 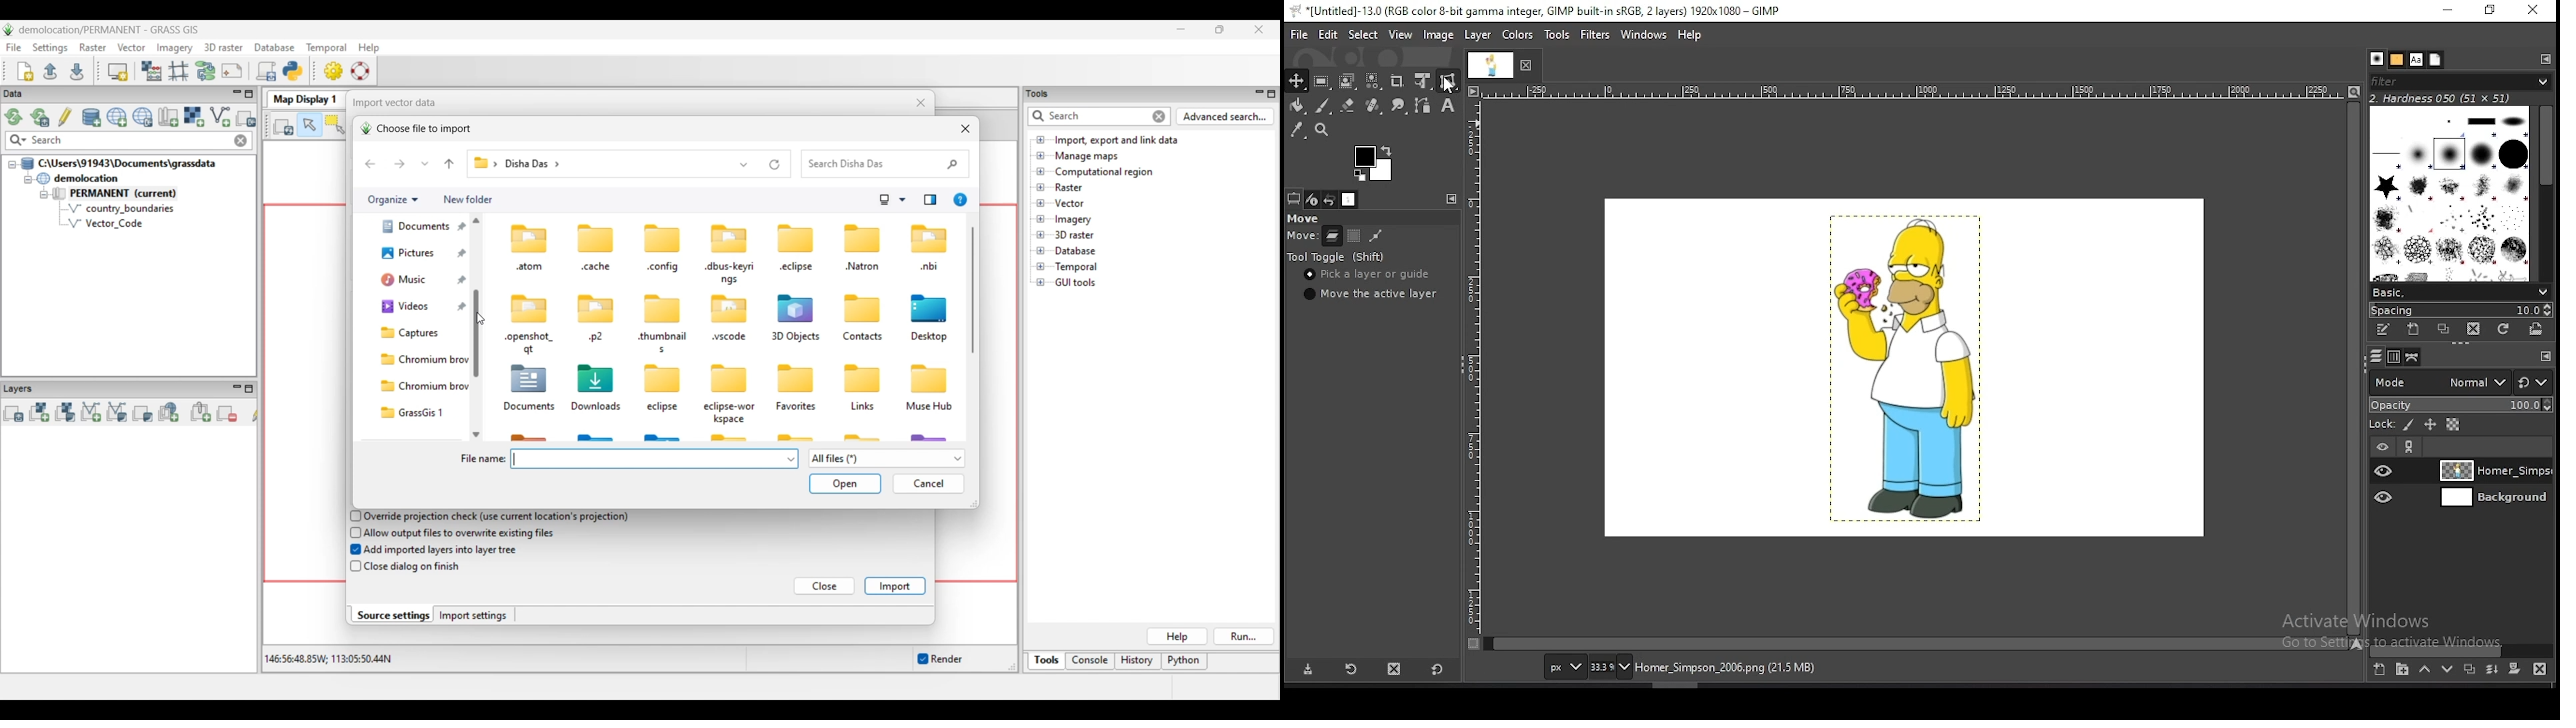 I want to click on move layer one step down, so click(x=2448, y=671).